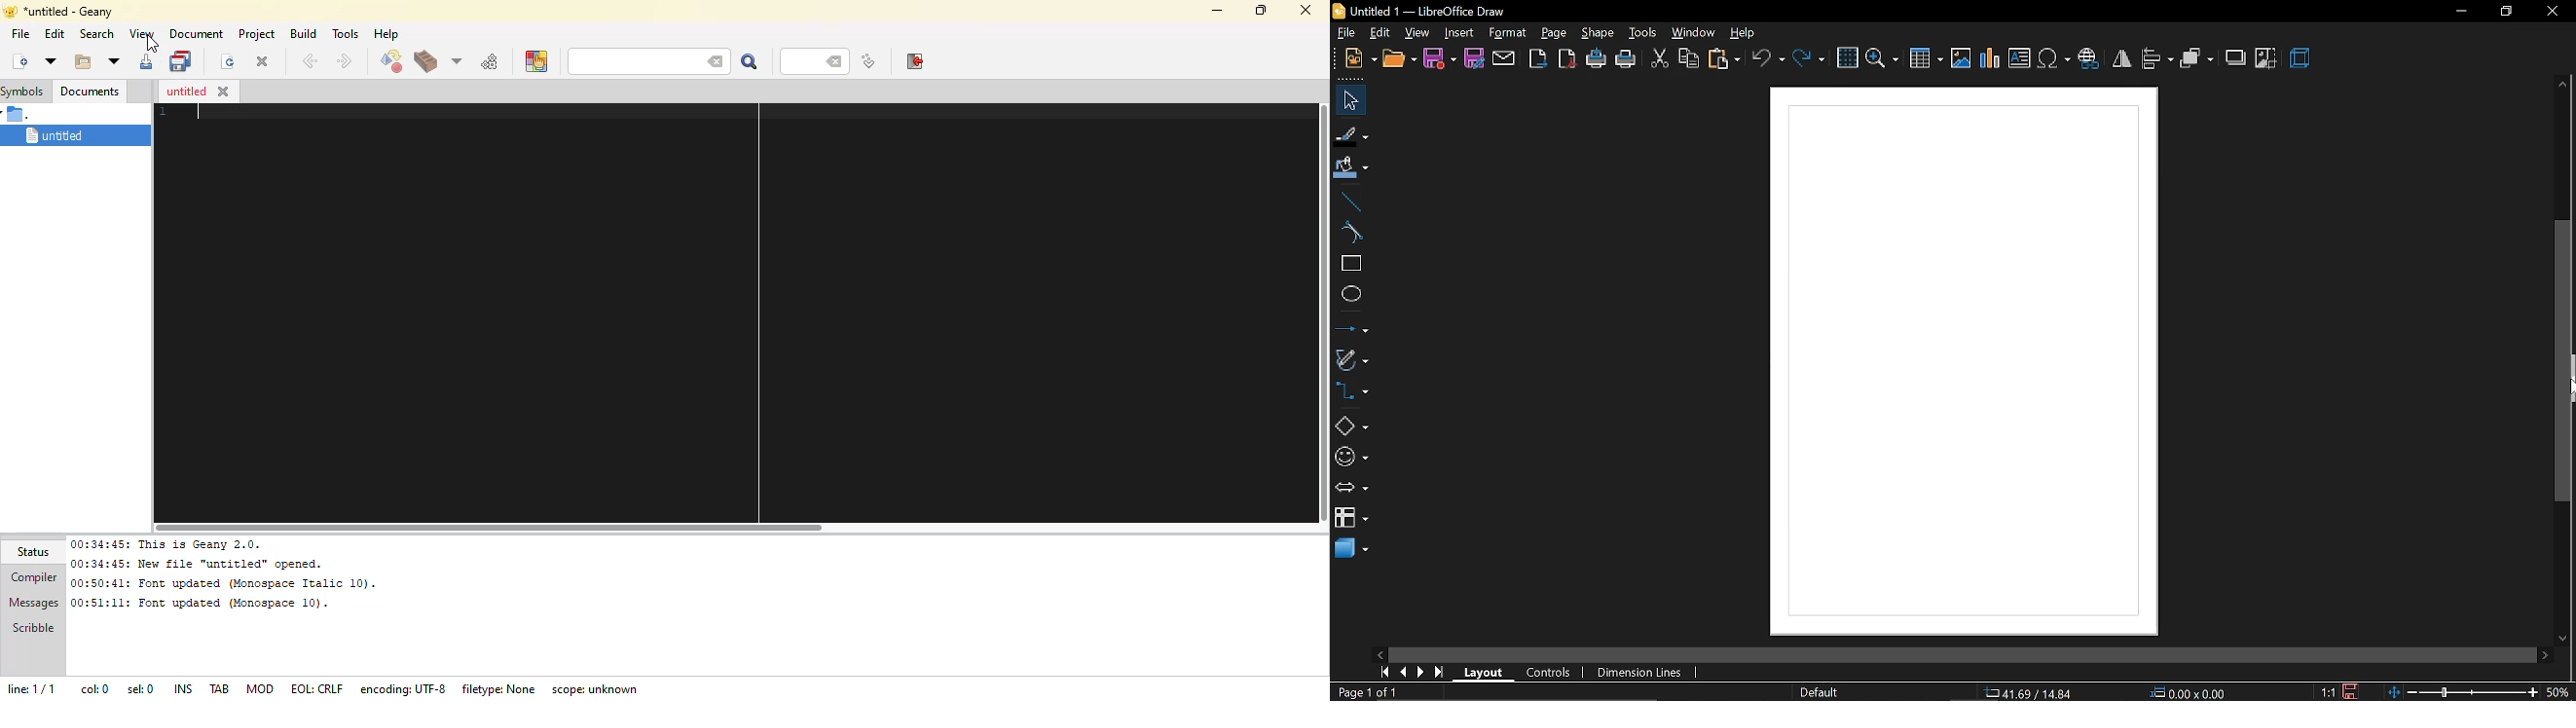  What do you see at coordinates (1627, 60) in the screenshot?
I see `print` at bounding box center [1627, 60].